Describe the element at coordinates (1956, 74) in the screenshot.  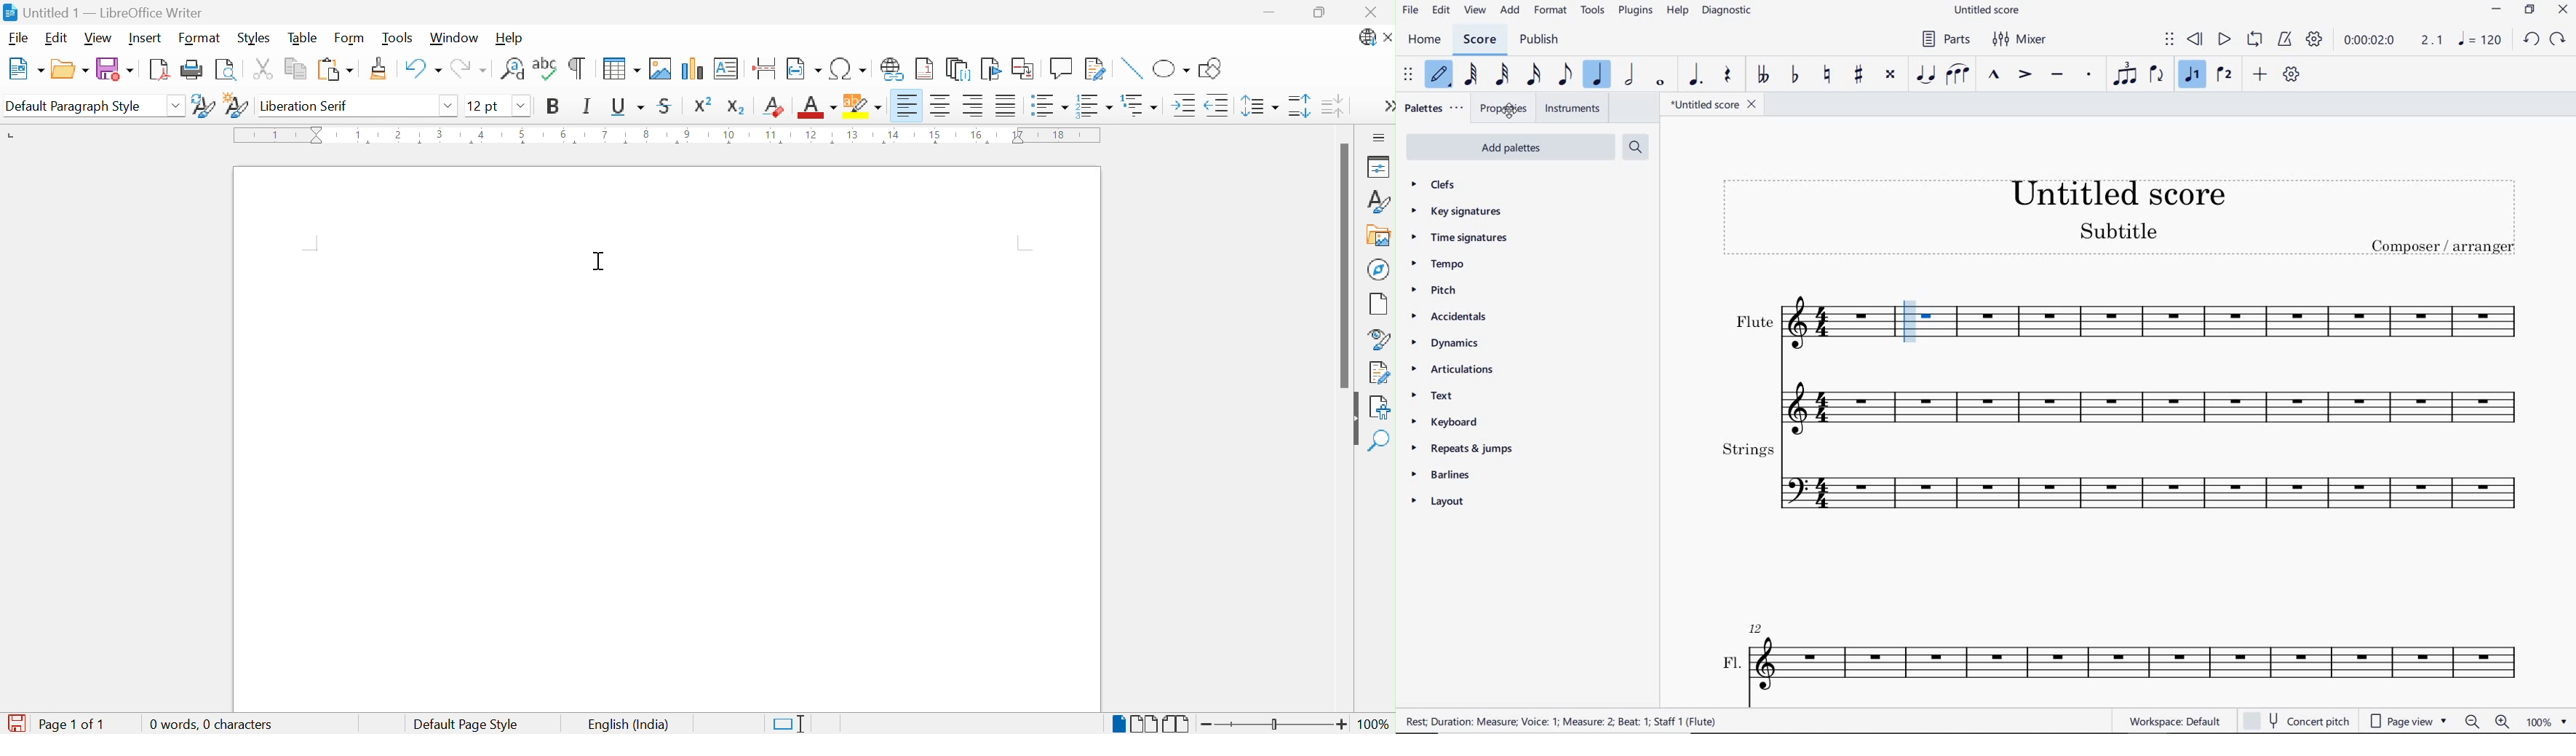
I see `SLUR` at that location.